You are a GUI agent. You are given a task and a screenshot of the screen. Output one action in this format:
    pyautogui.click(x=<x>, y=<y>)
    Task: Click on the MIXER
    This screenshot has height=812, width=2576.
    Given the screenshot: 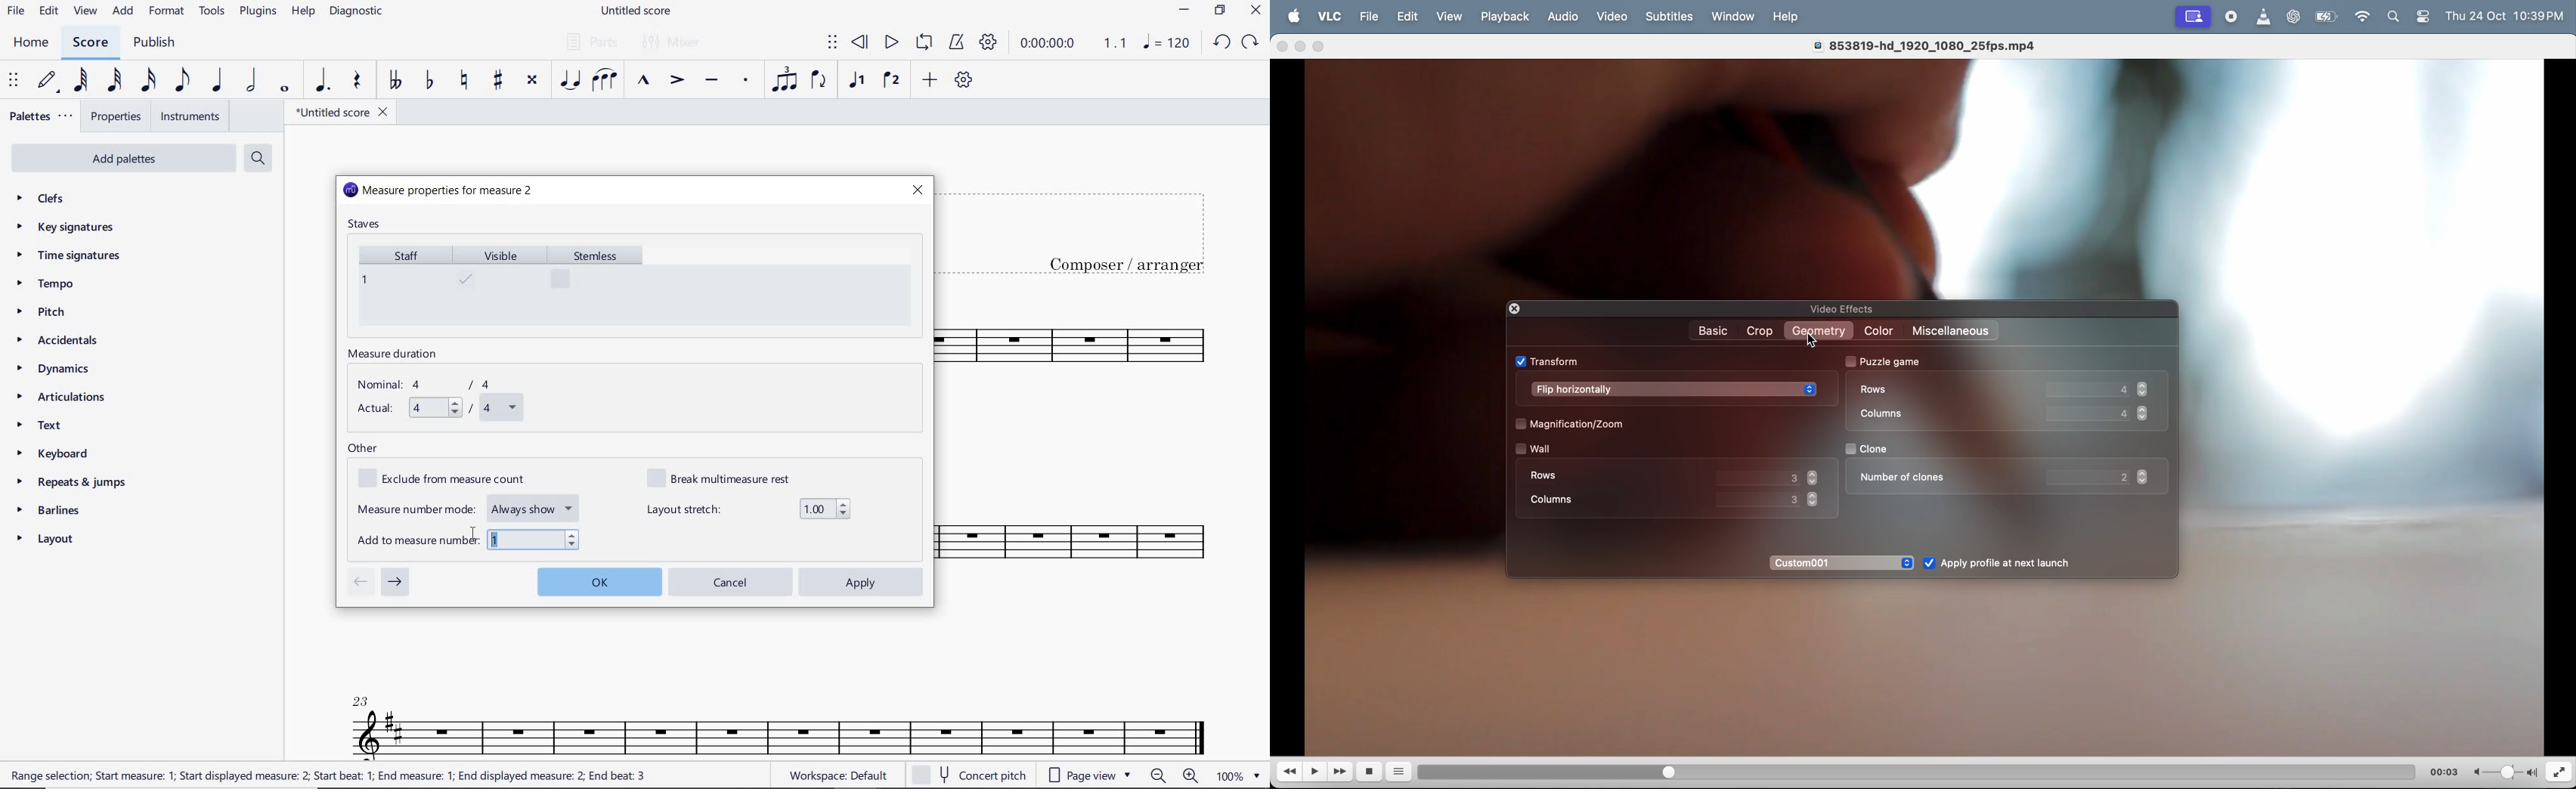 What is the action you would take?
    pyautogui.click(x=672, y=42)
    